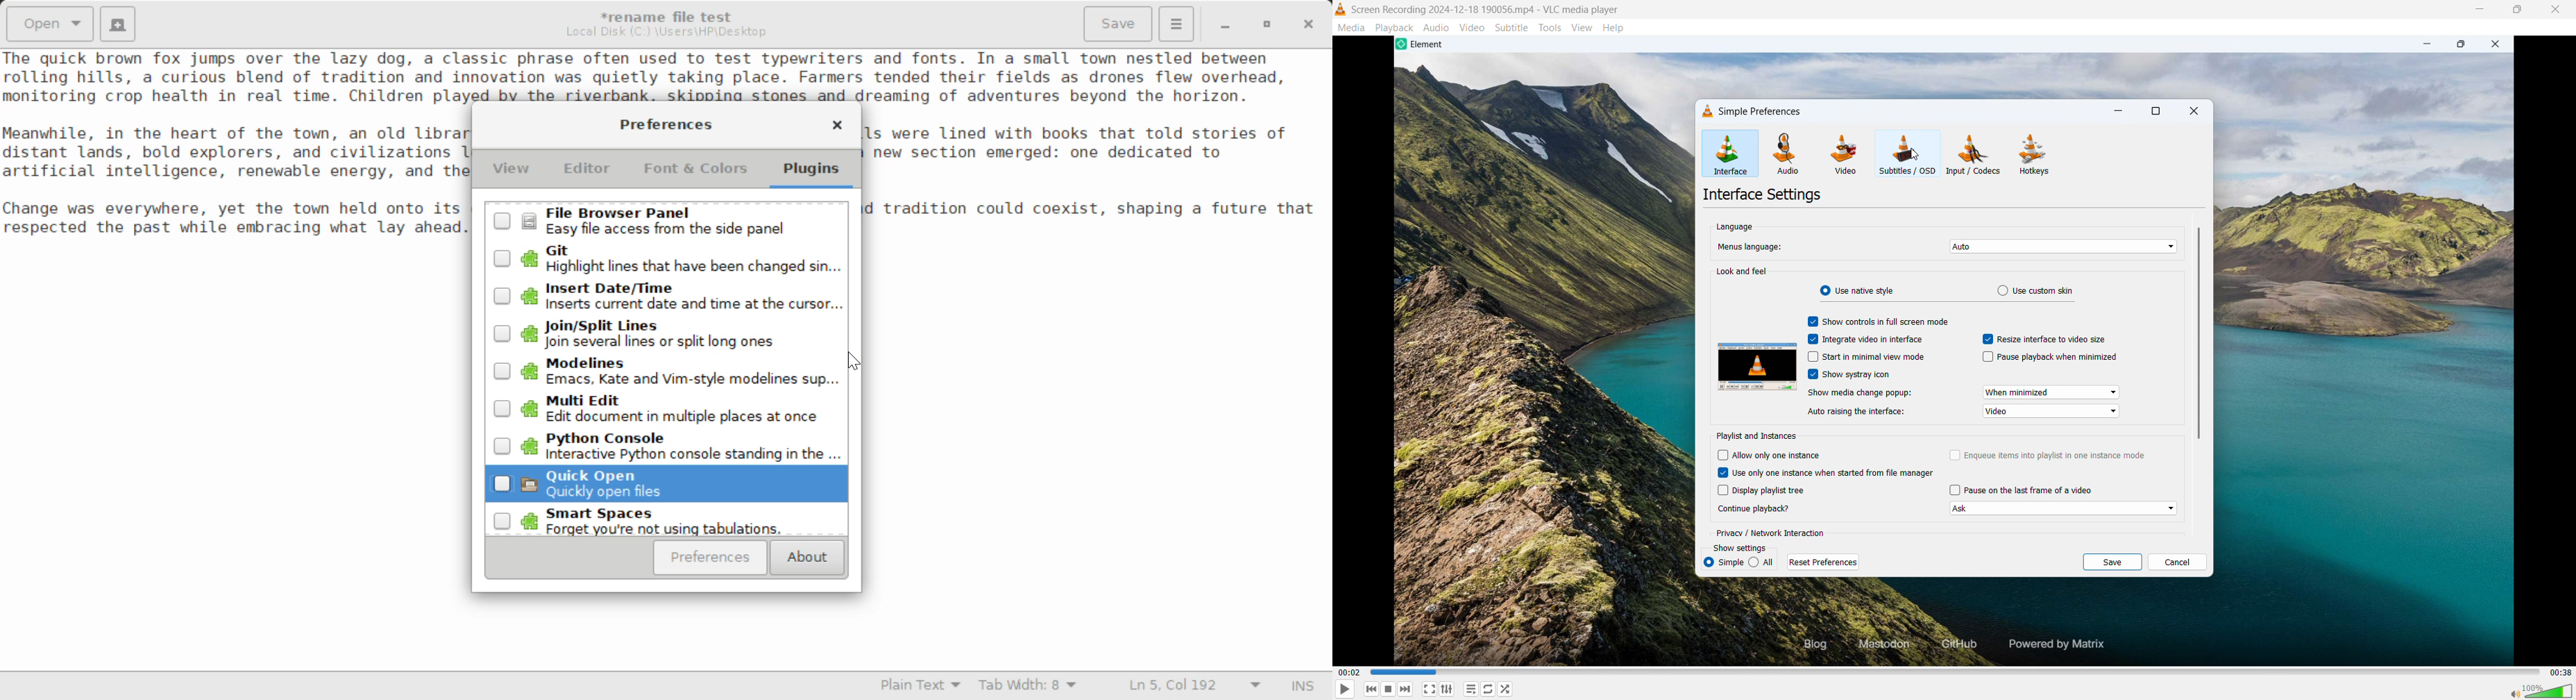  Describe the element at coordinates (2051, 393) in the screenshot. I see `select when to show media change popup` at that location.